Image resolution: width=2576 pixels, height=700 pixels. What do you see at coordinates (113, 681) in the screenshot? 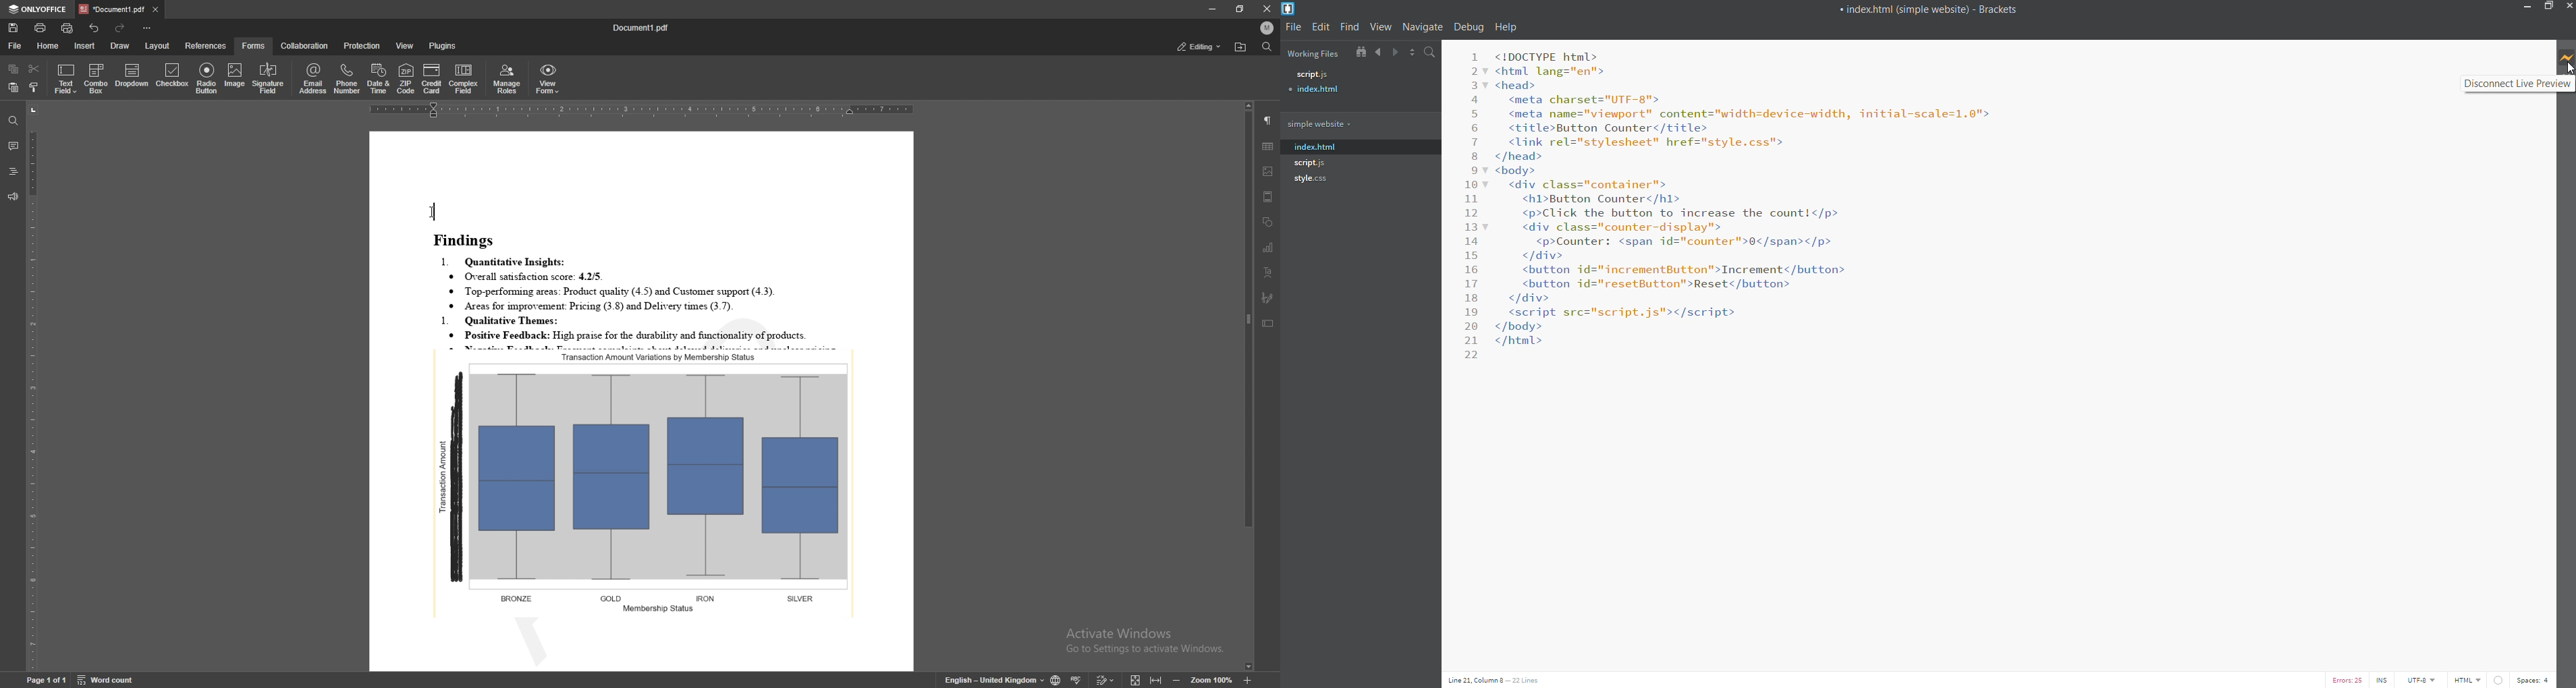
I see `word count` at bounding box center [113, 681].